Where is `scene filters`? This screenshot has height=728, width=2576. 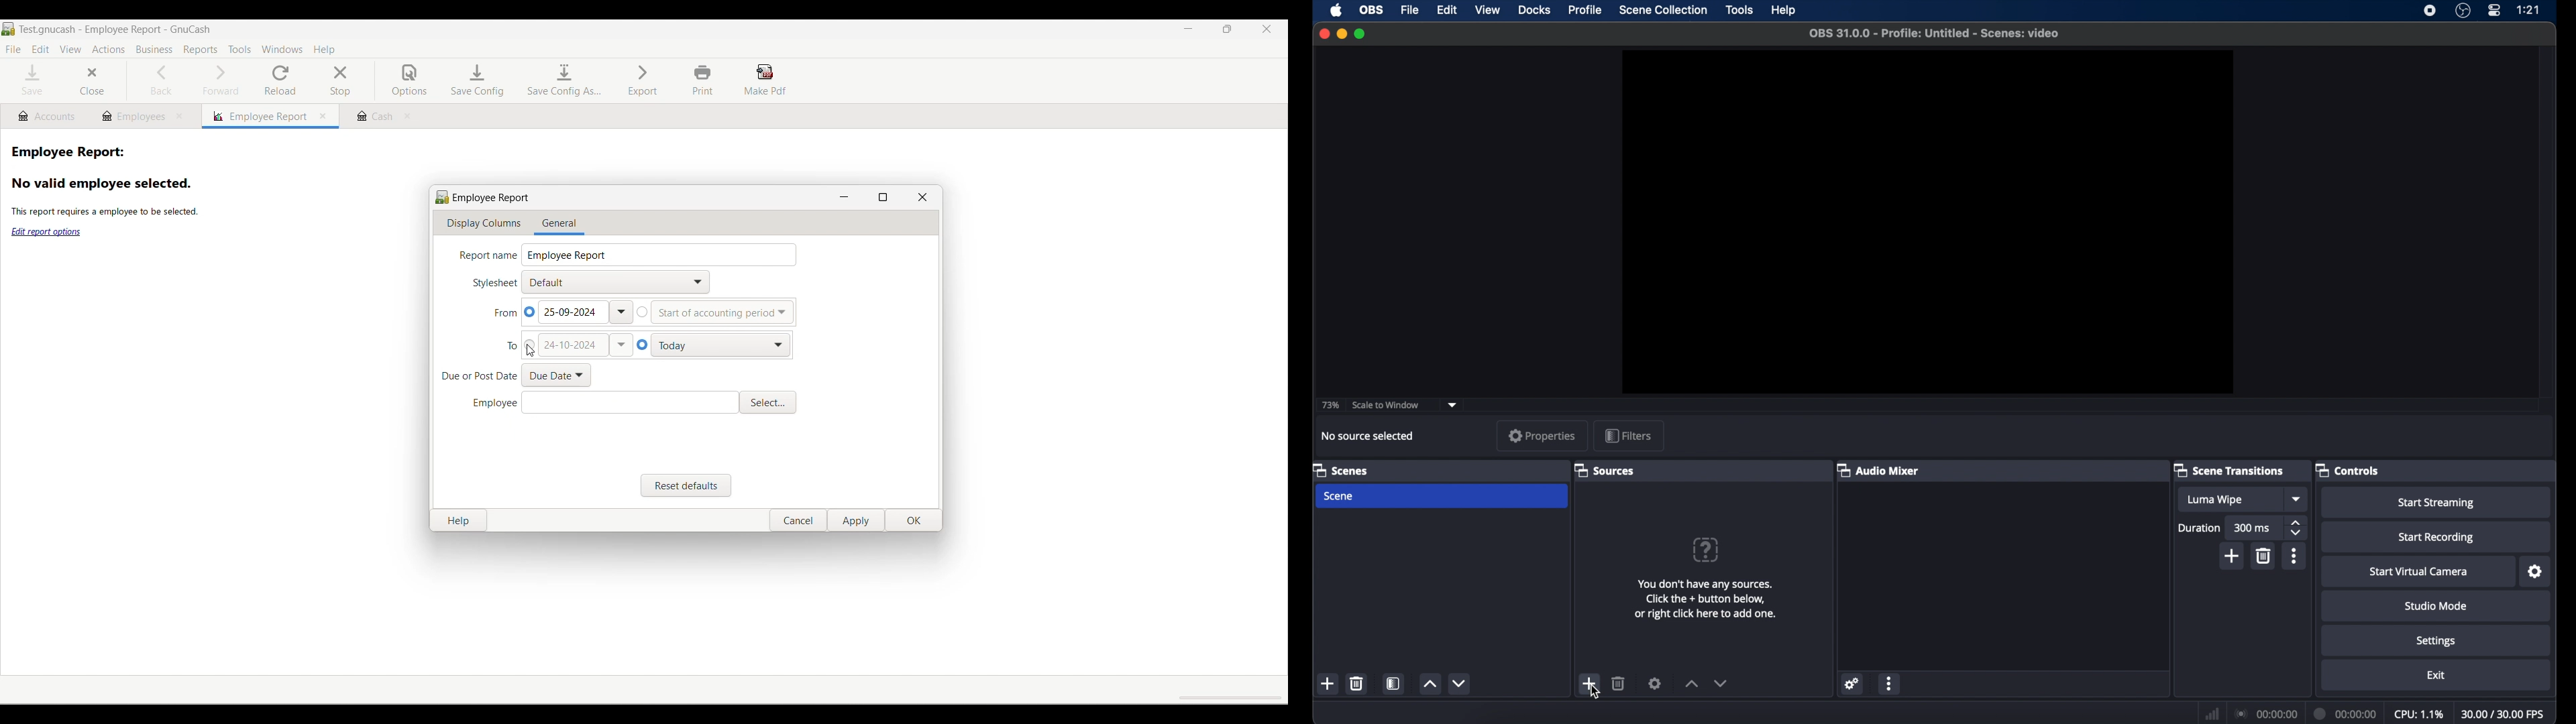 scene filters is located at coordinates (1393, 685).